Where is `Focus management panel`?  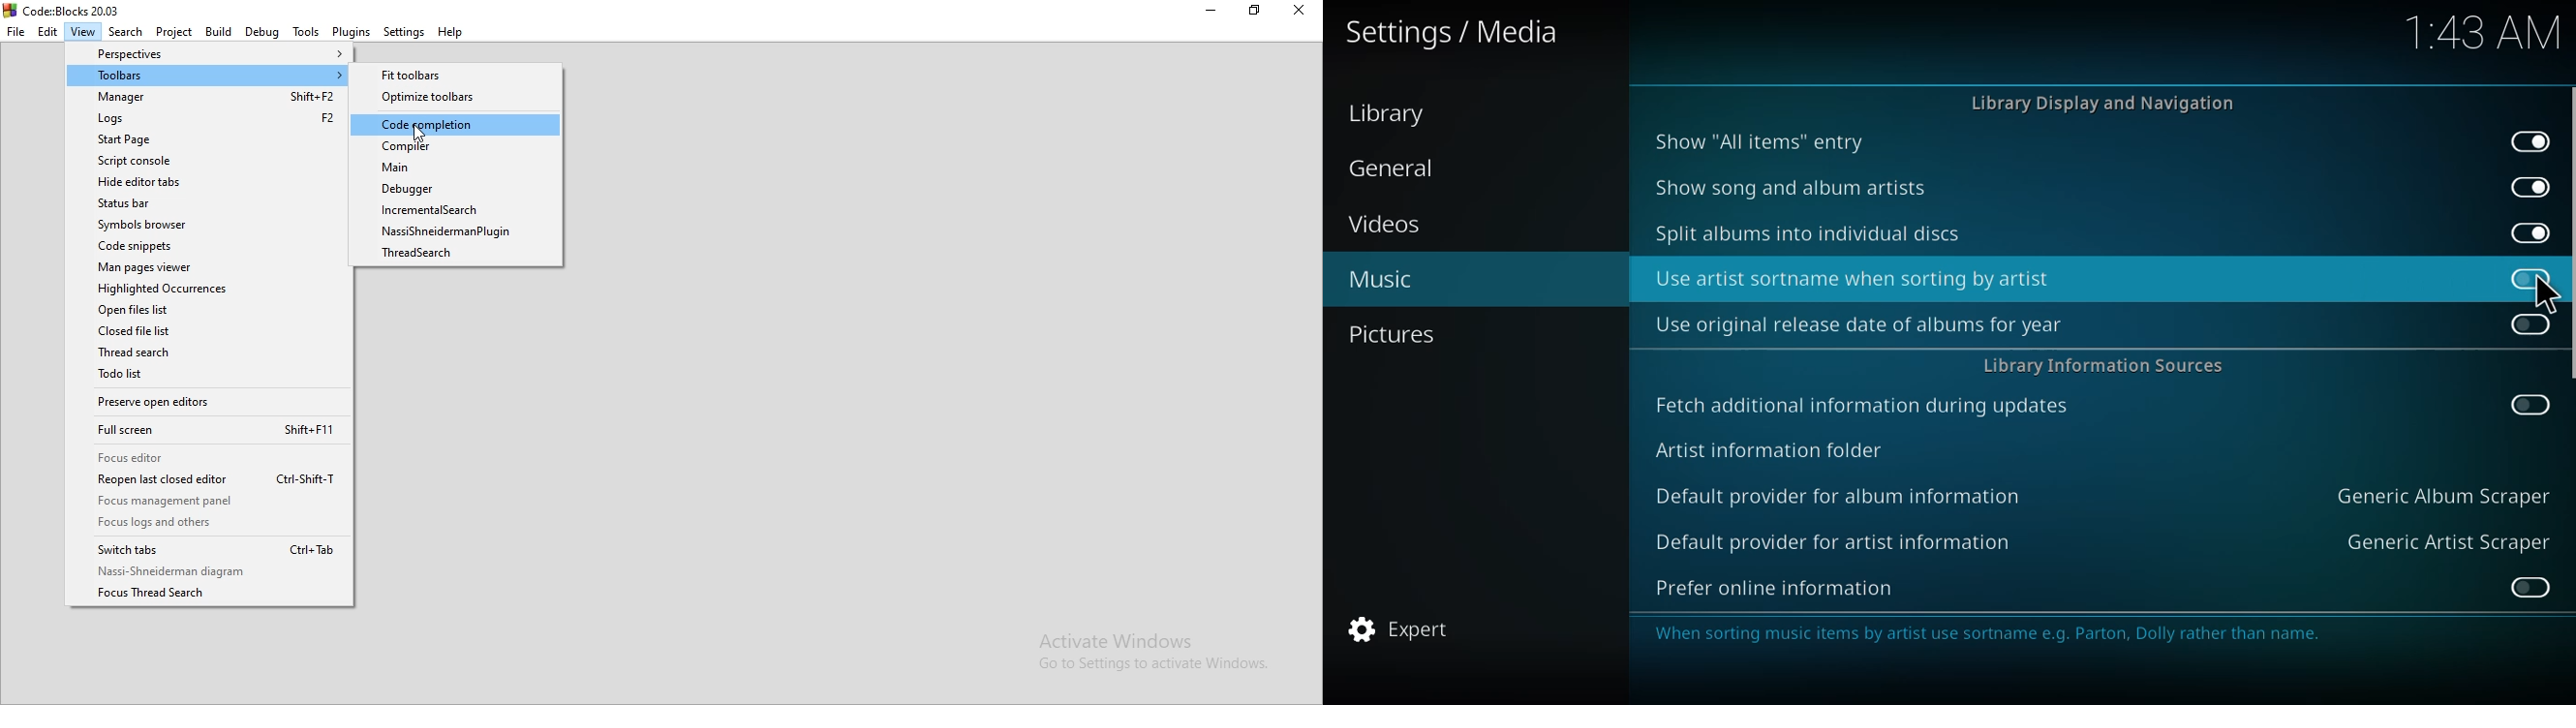 Focus management panel is located at coordinates (207, 503).